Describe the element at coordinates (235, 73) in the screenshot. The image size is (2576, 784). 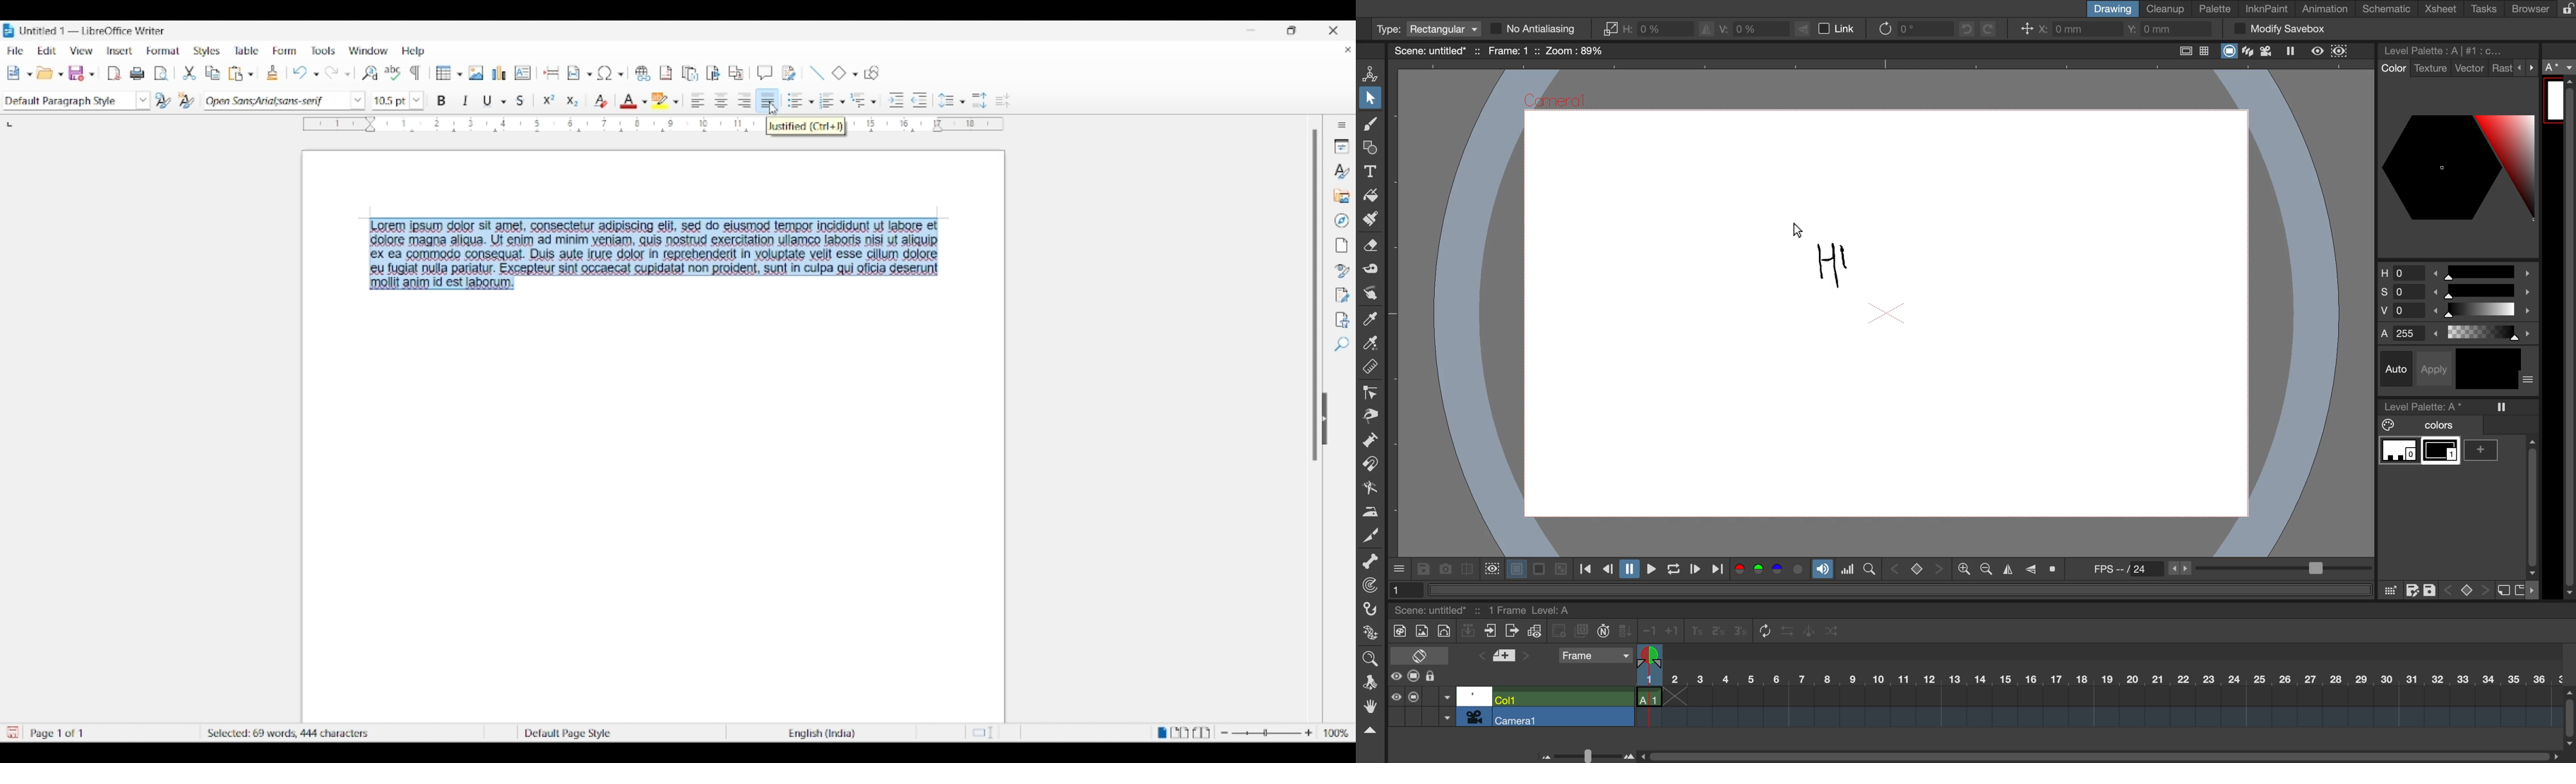
I see `Selected paste option` at that location.